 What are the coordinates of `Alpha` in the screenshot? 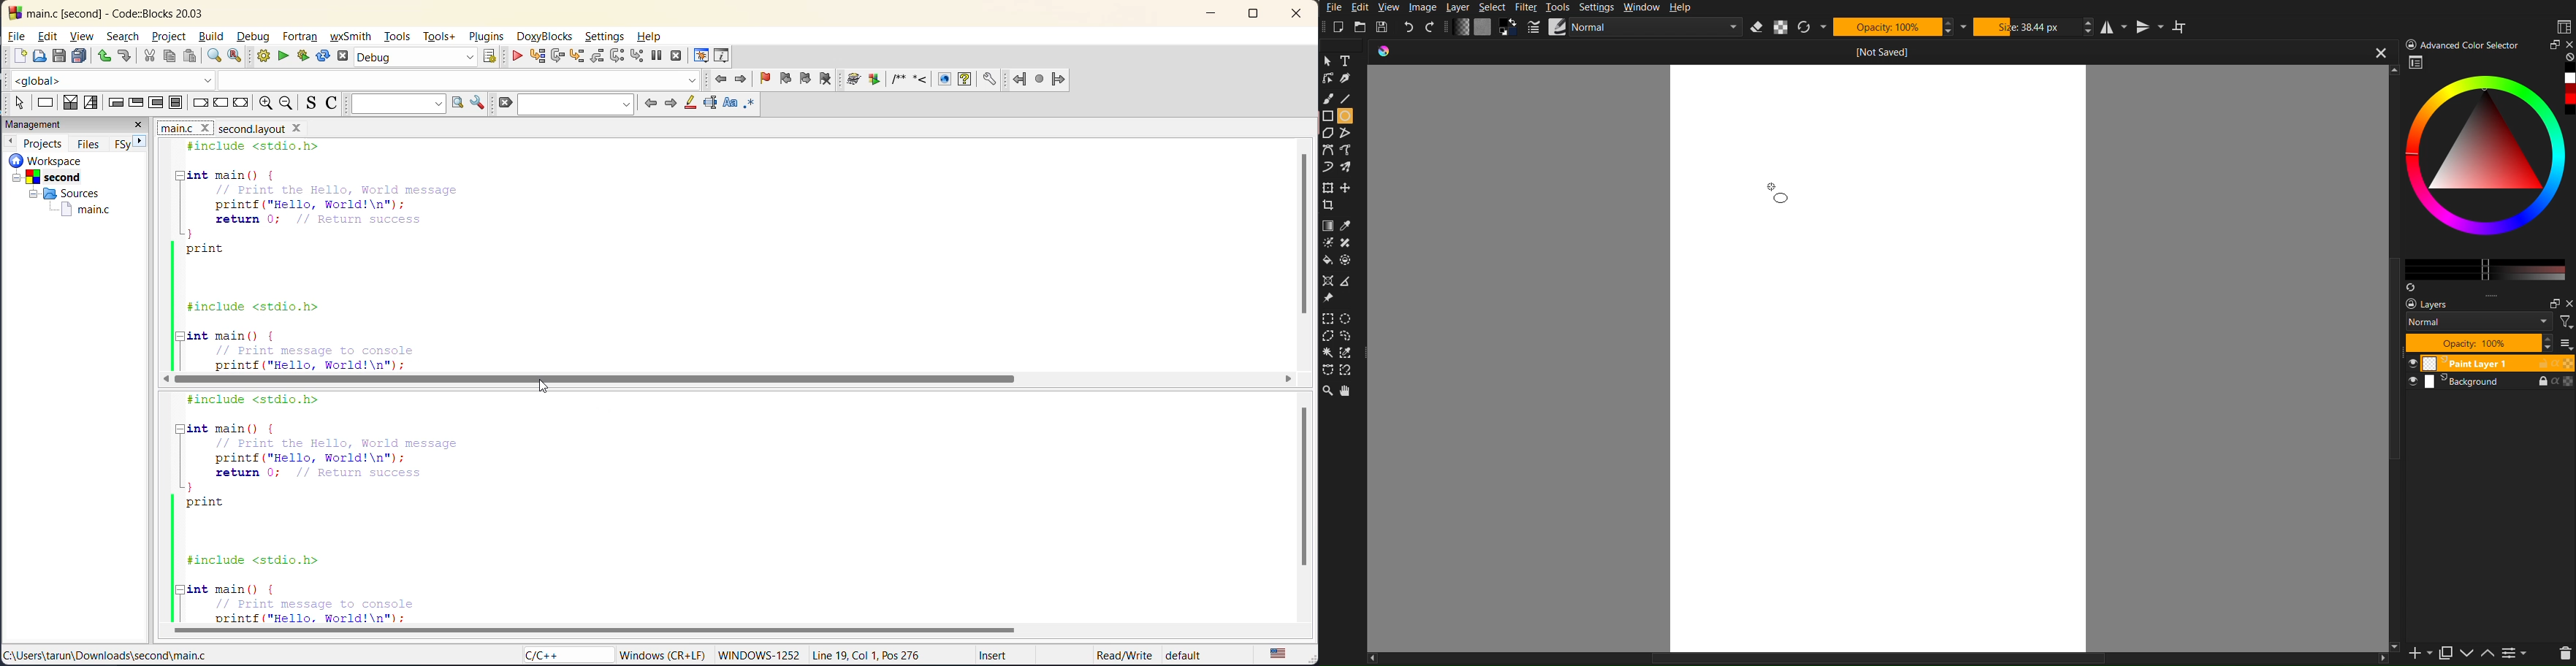 It's located at (1781, 26).